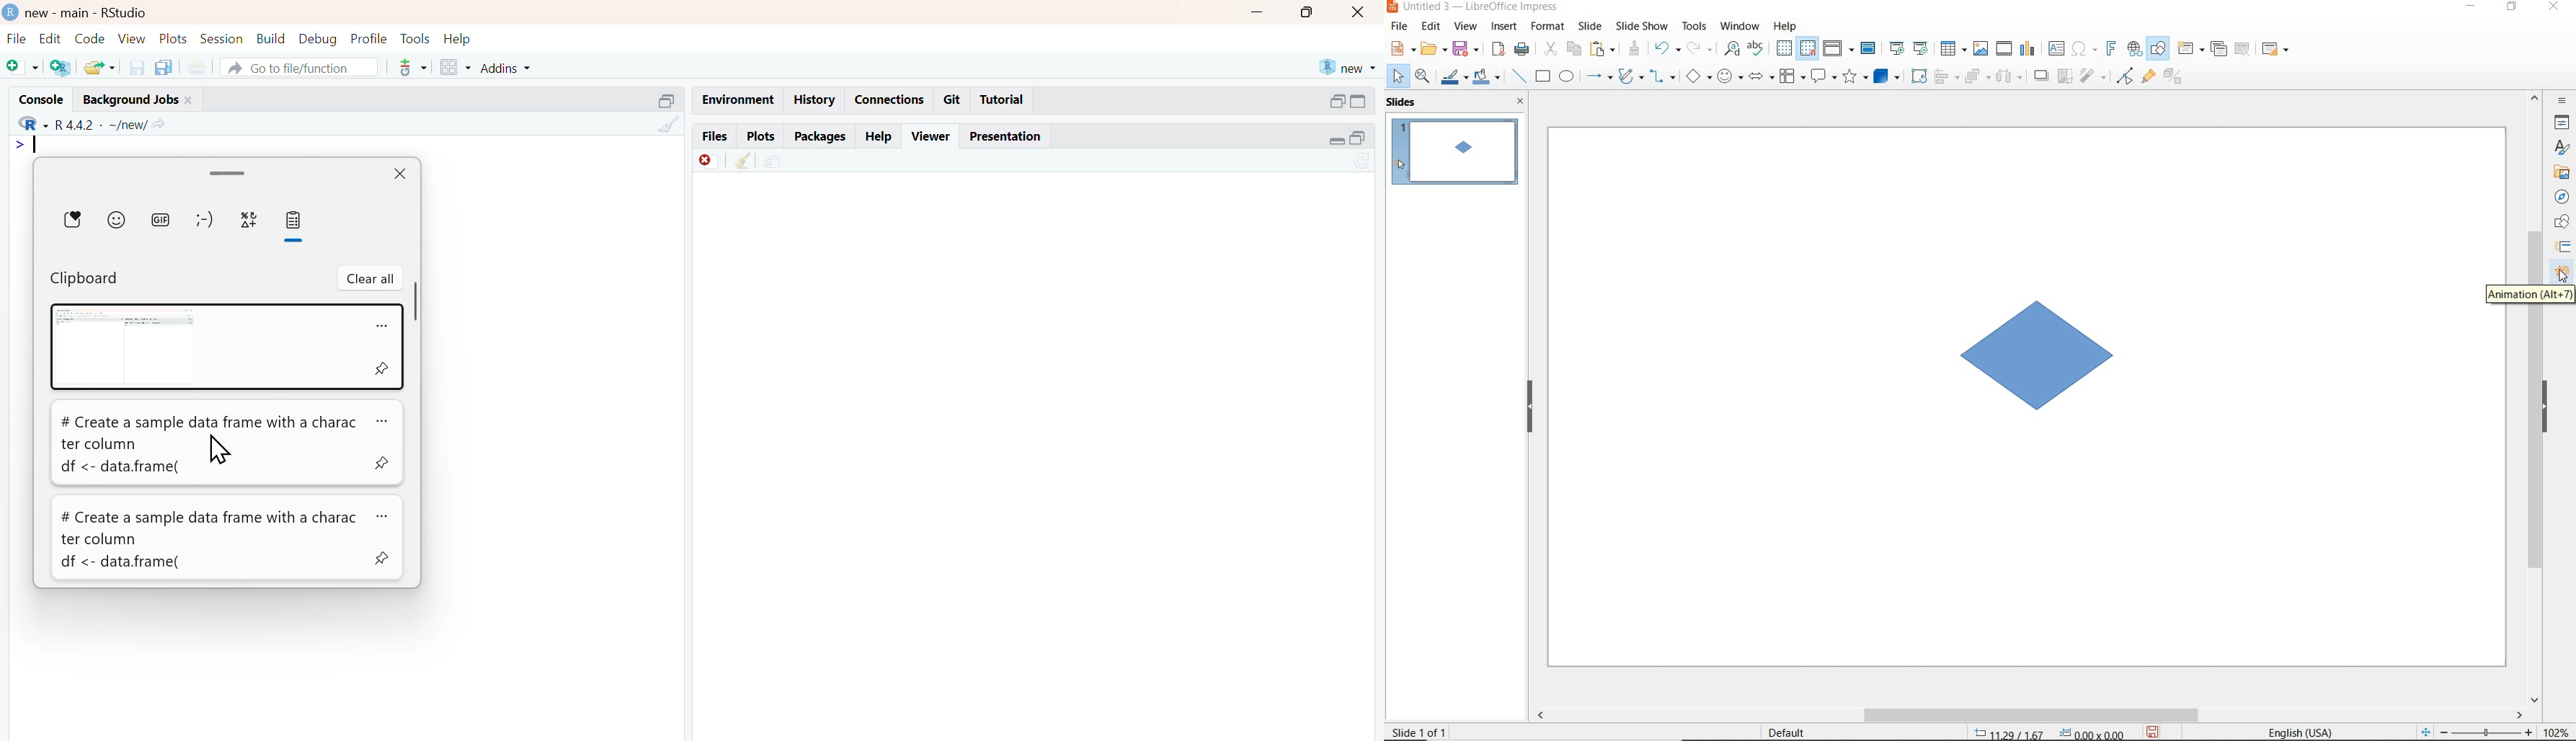 The height and width of the screenshot is (756, 2576). What do you see at coordinates (381, 421) in the screenshot?
I see `more` at bounding box center [381, 421].